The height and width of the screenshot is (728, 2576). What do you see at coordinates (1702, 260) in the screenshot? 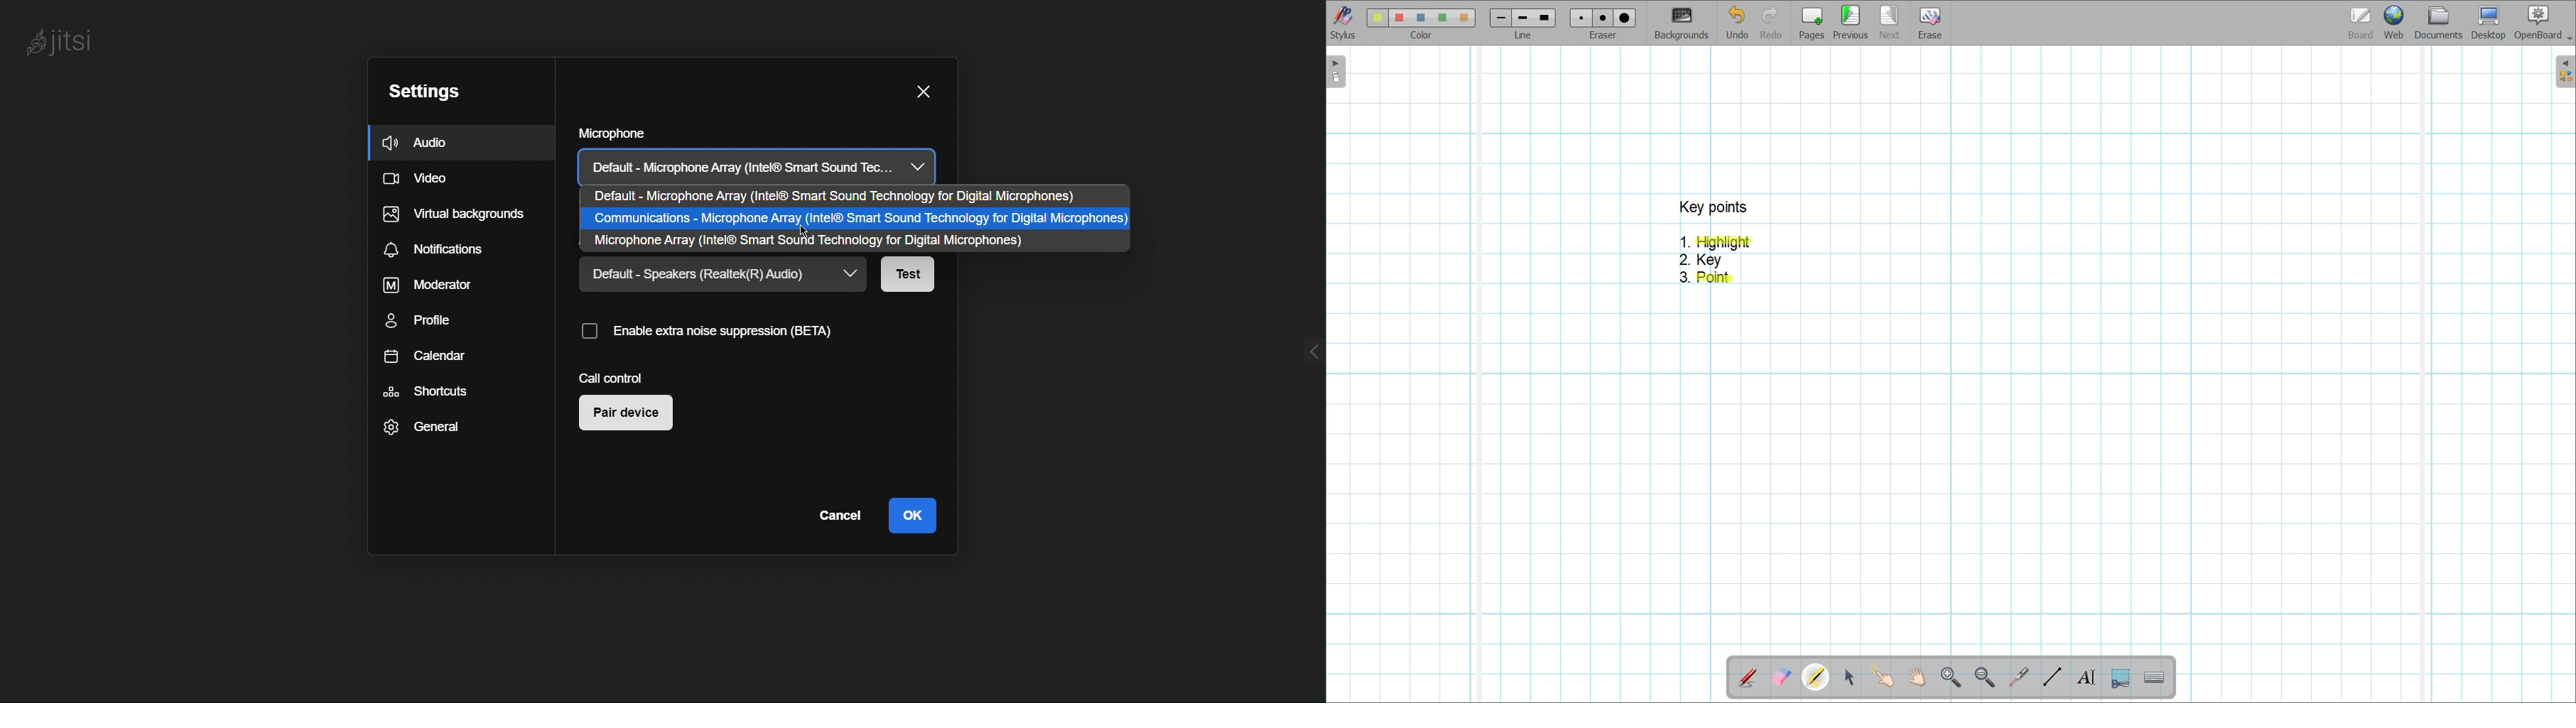
I see `2. Key` at bounding box center [1702, 260].